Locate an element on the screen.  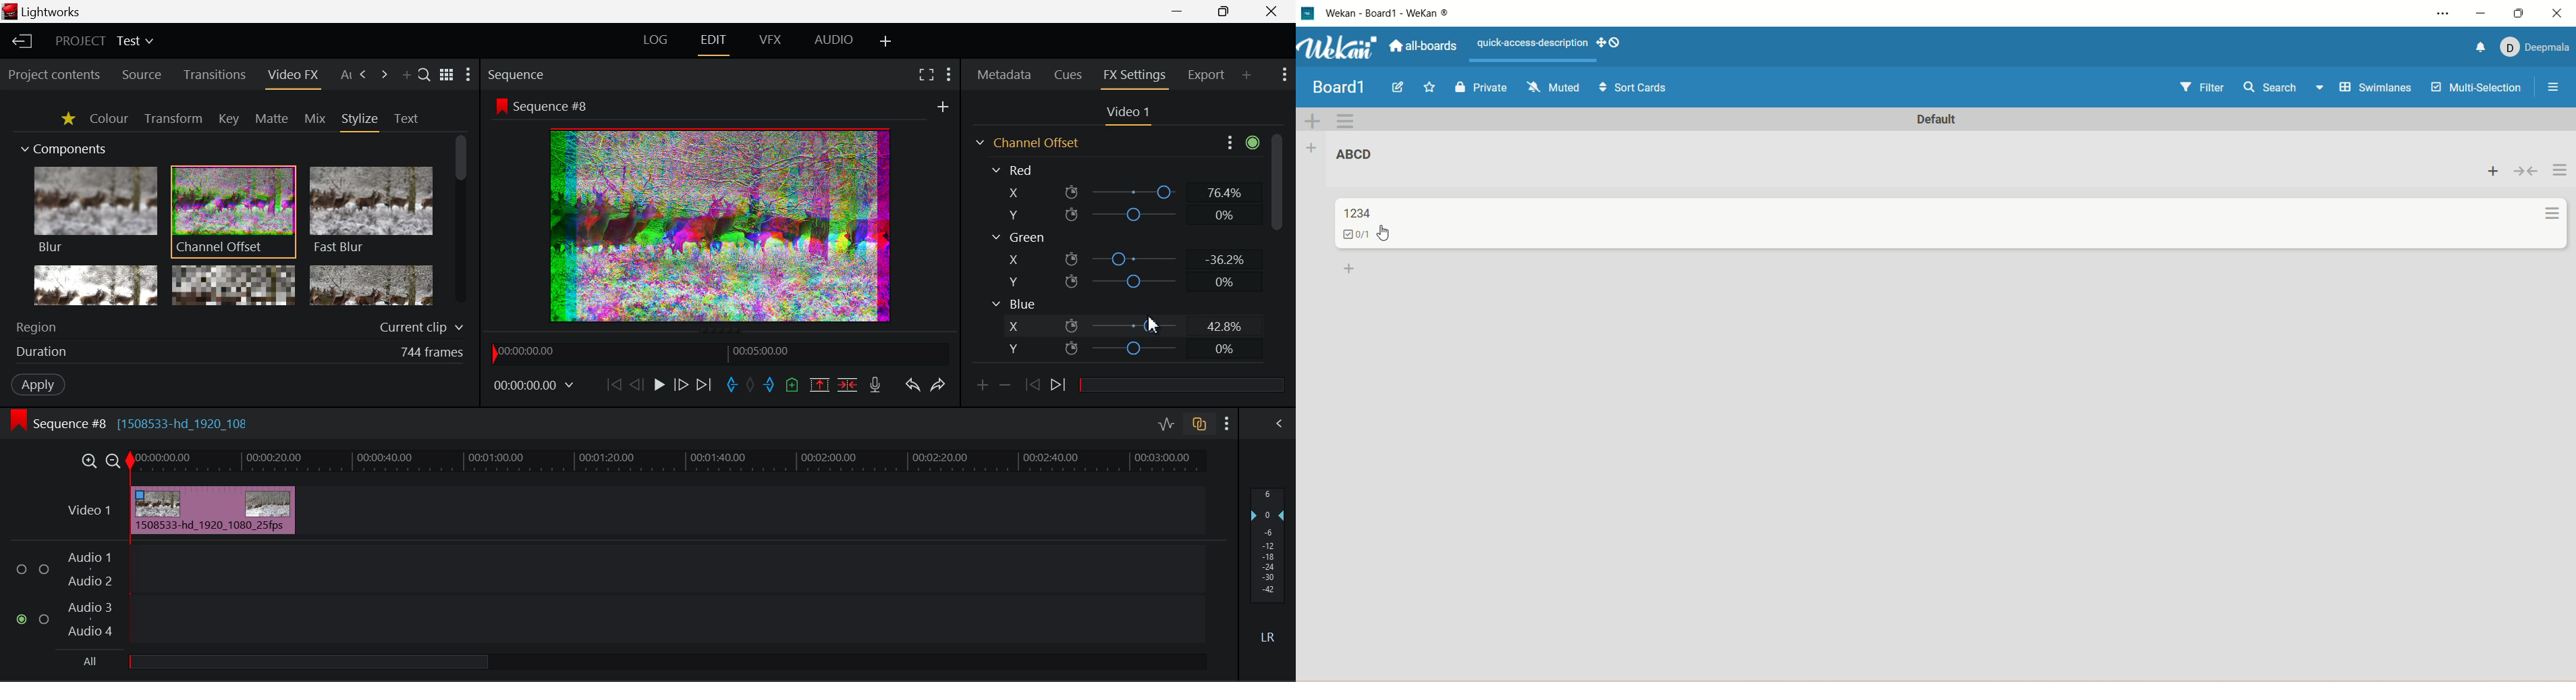
Next keyframe is located at coordinates (1060, 387).